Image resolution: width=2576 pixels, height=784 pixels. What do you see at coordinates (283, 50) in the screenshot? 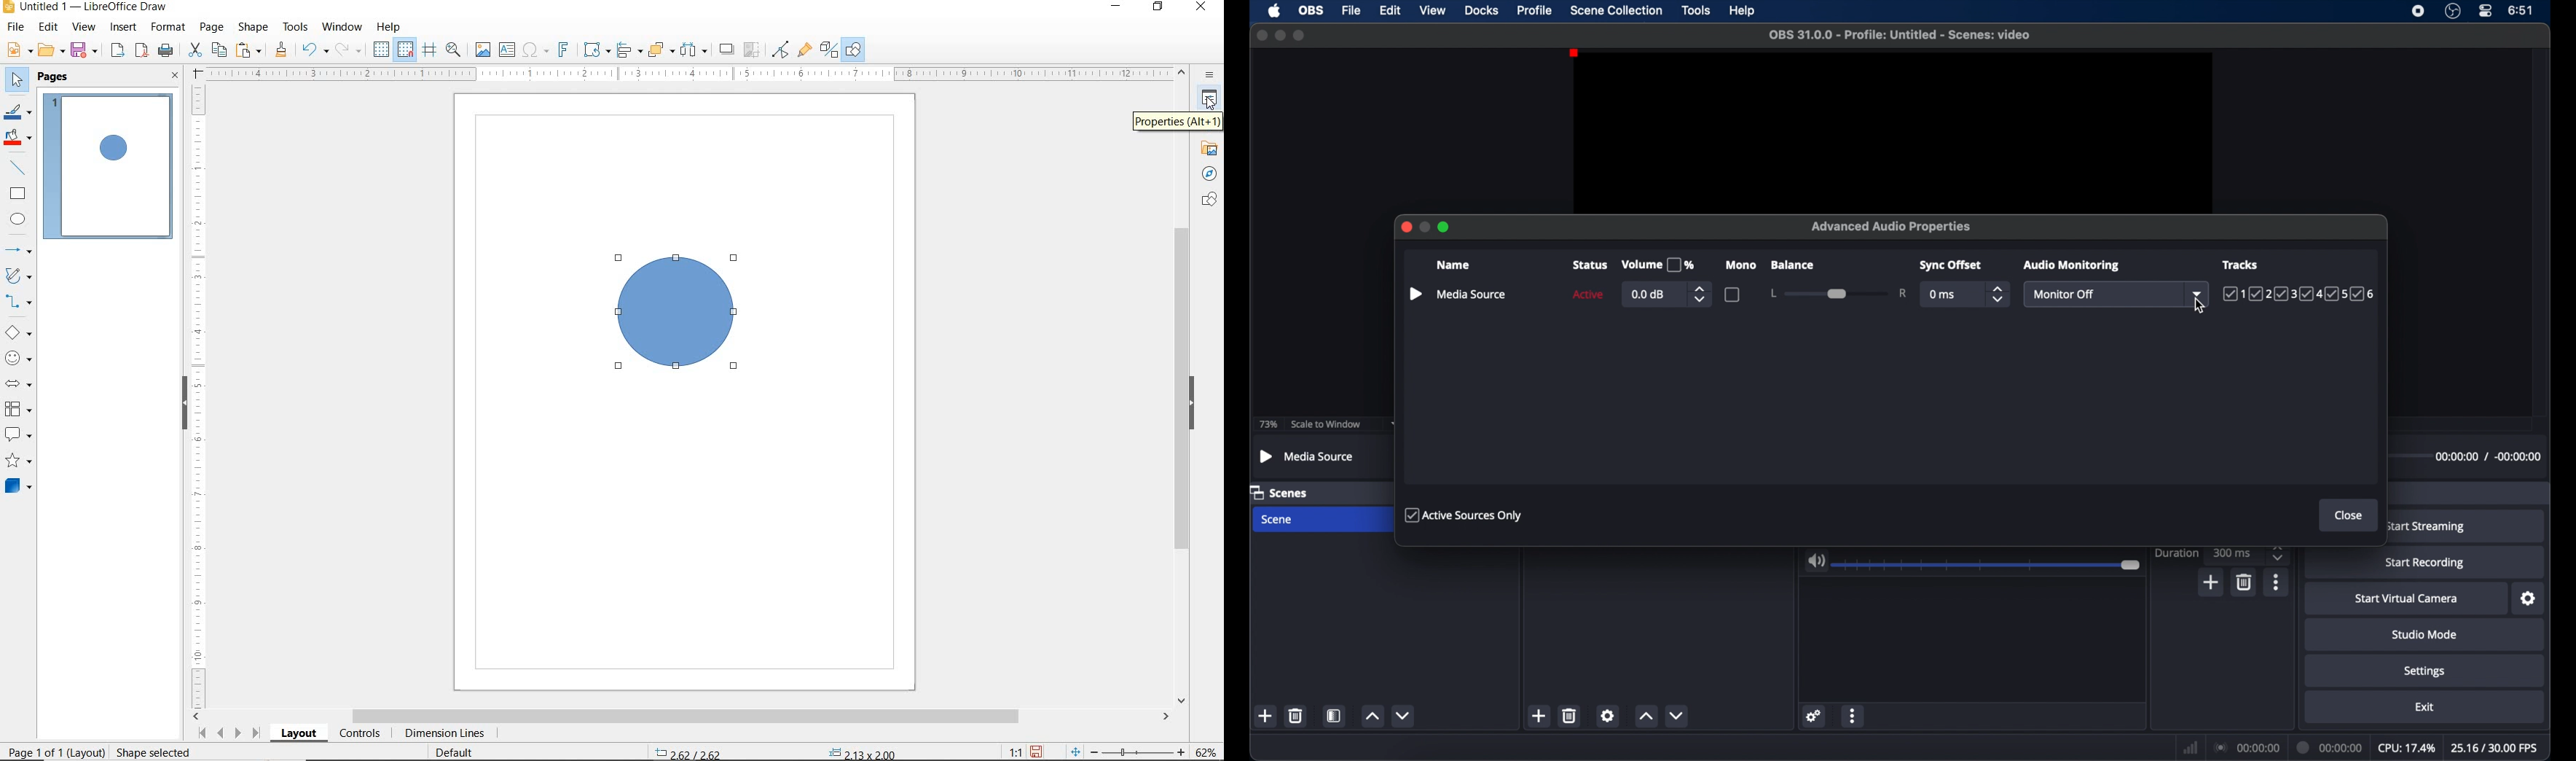
I see `CLONE FORMATTING` at bounding box center [283, 50].